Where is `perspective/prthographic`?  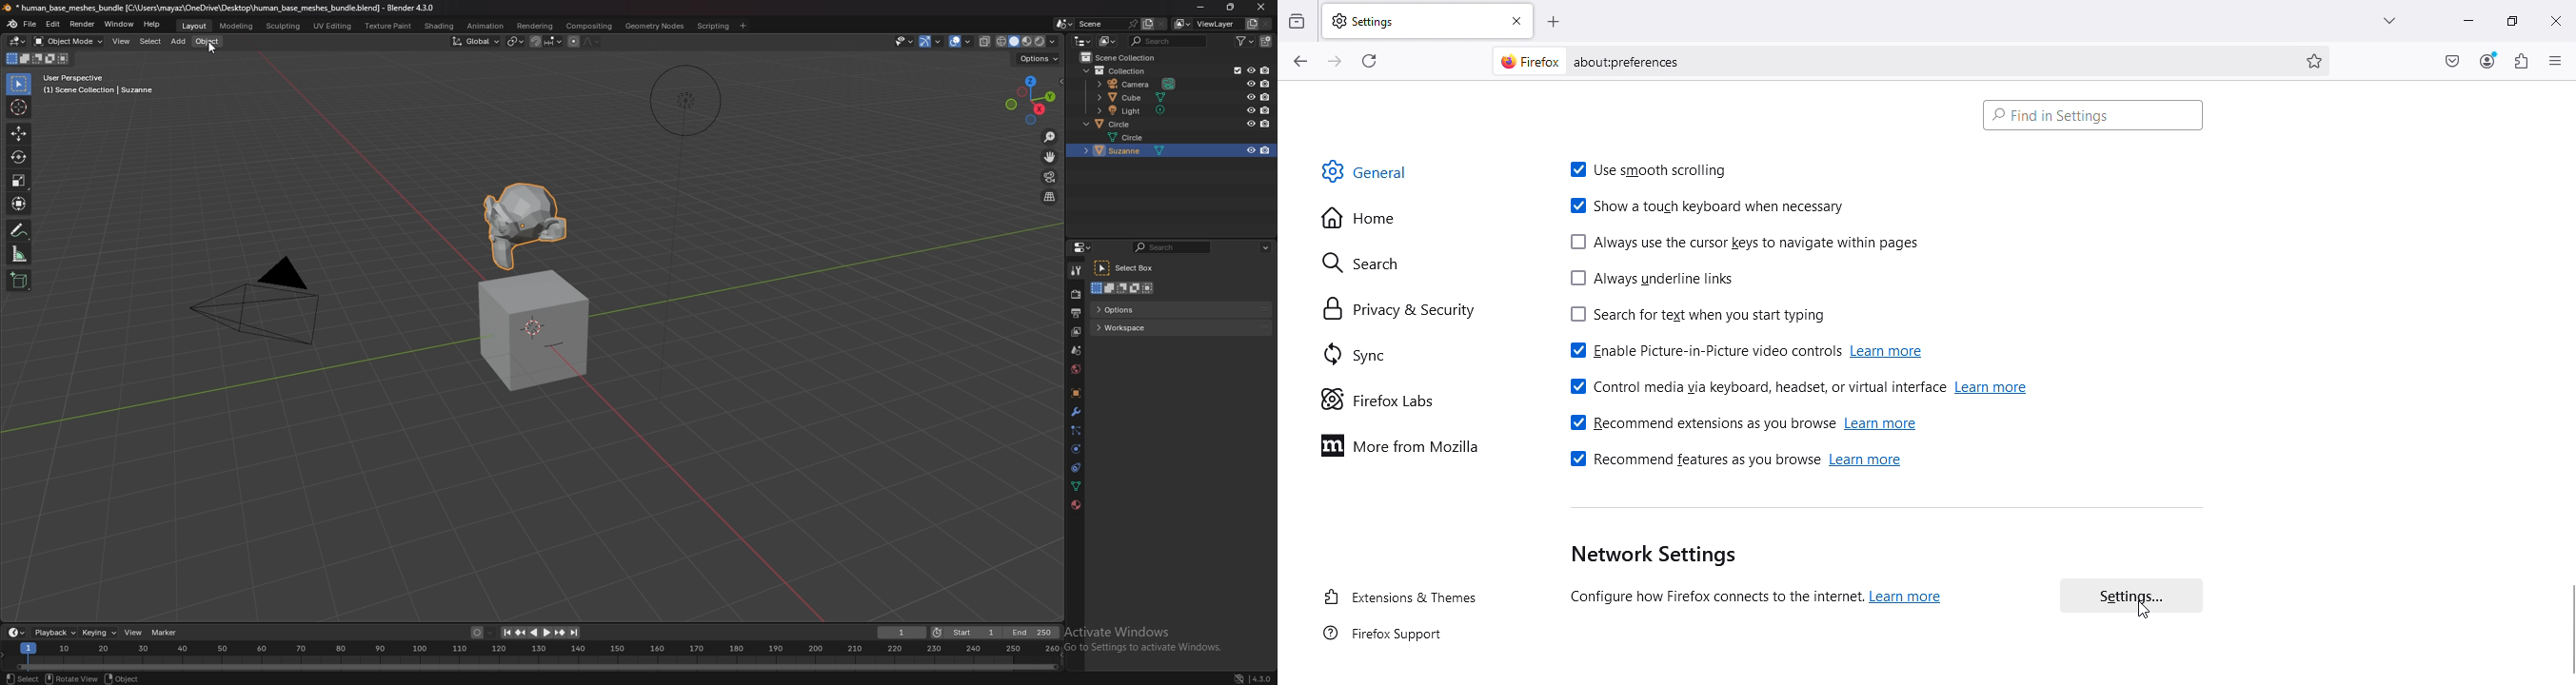 perspective/prthographic is located at coordinates (1050, 197).